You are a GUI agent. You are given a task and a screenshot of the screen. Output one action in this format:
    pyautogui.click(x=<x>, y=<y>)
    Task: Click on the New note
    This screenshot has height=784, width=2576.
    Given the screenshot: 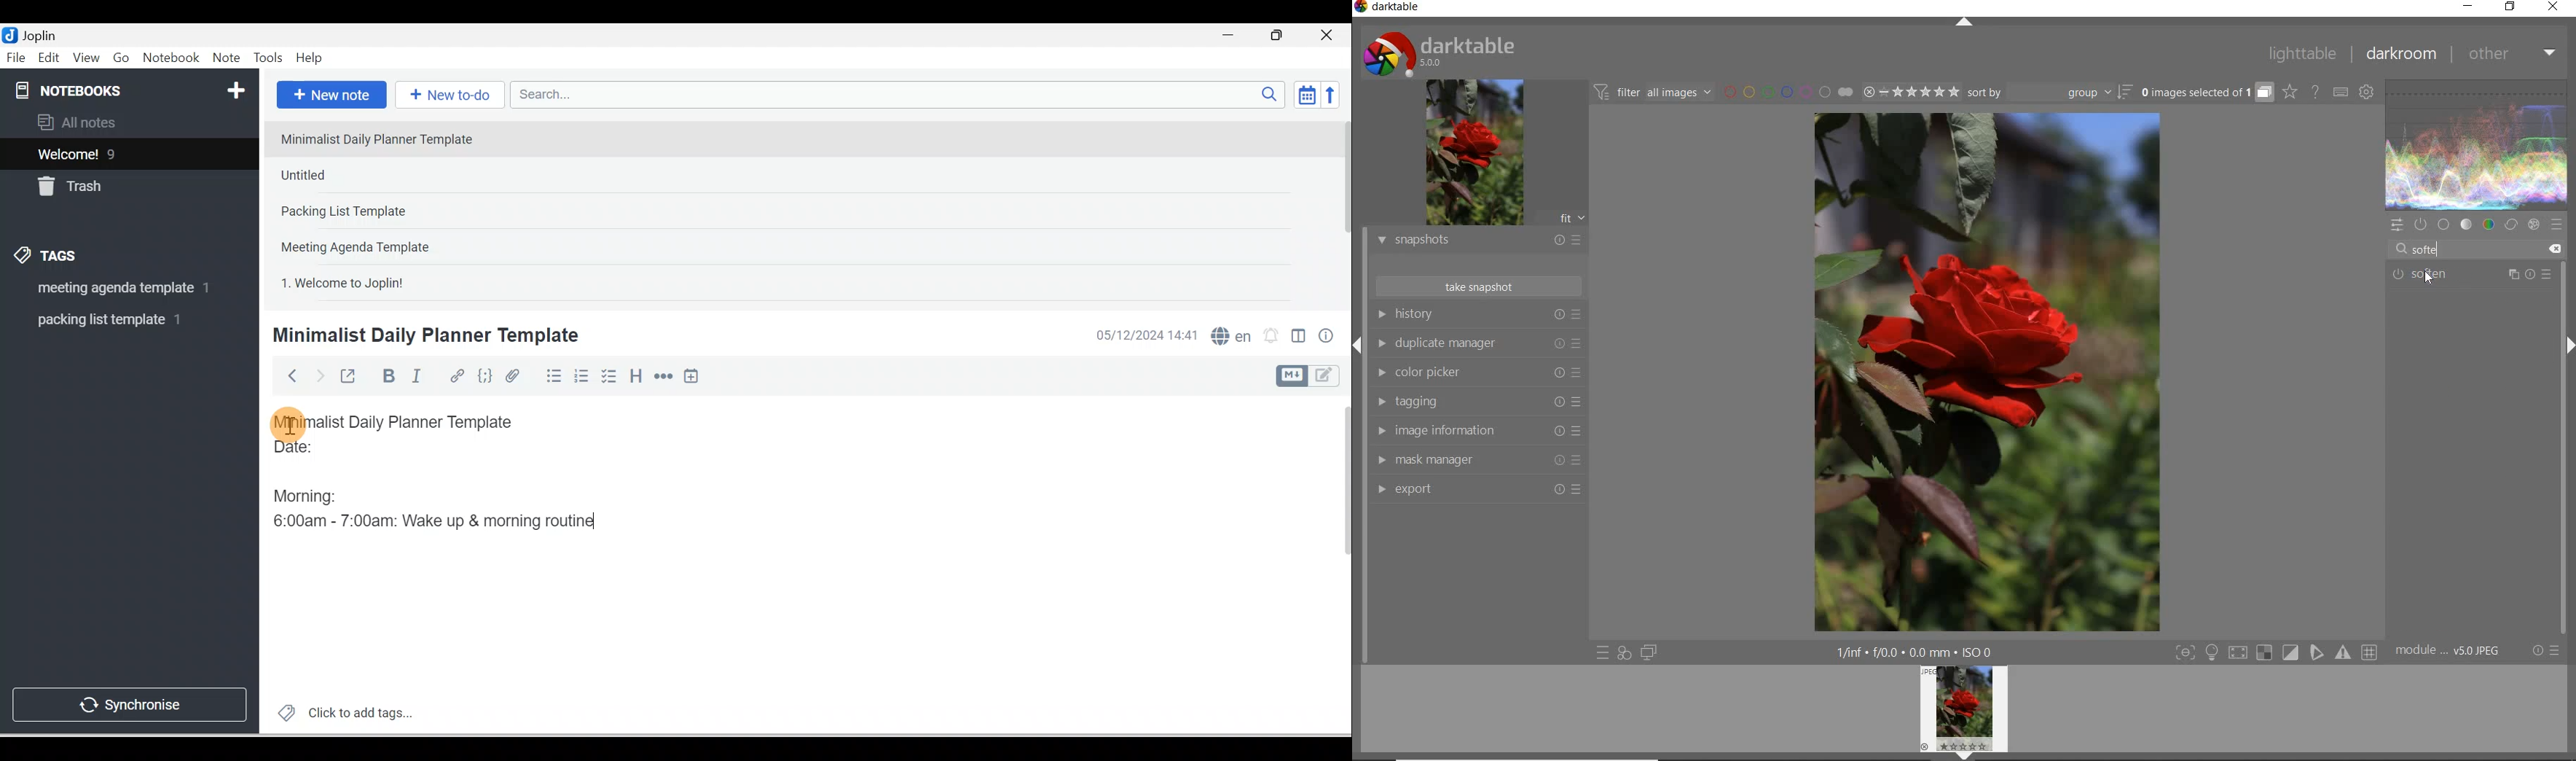 What is the action you would take?
    pyautogui.click(x=329, y=96)
    